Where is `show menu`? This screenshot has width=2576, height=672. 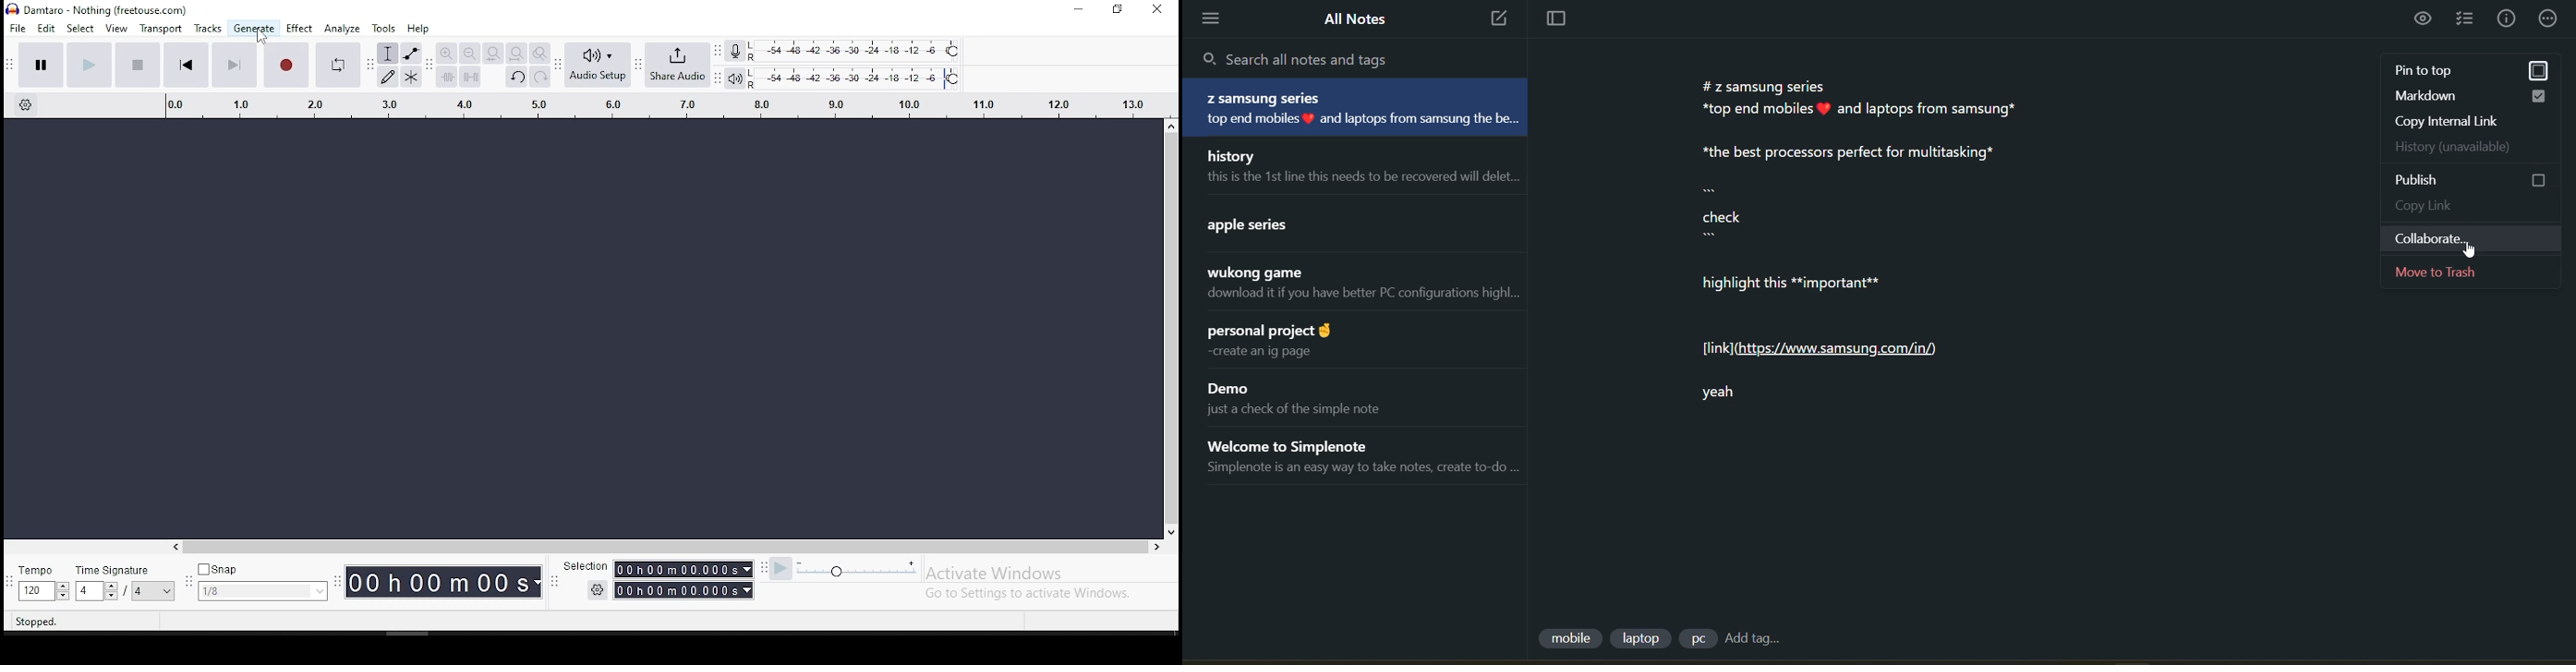 show menu is located at coordinates (338, 590).